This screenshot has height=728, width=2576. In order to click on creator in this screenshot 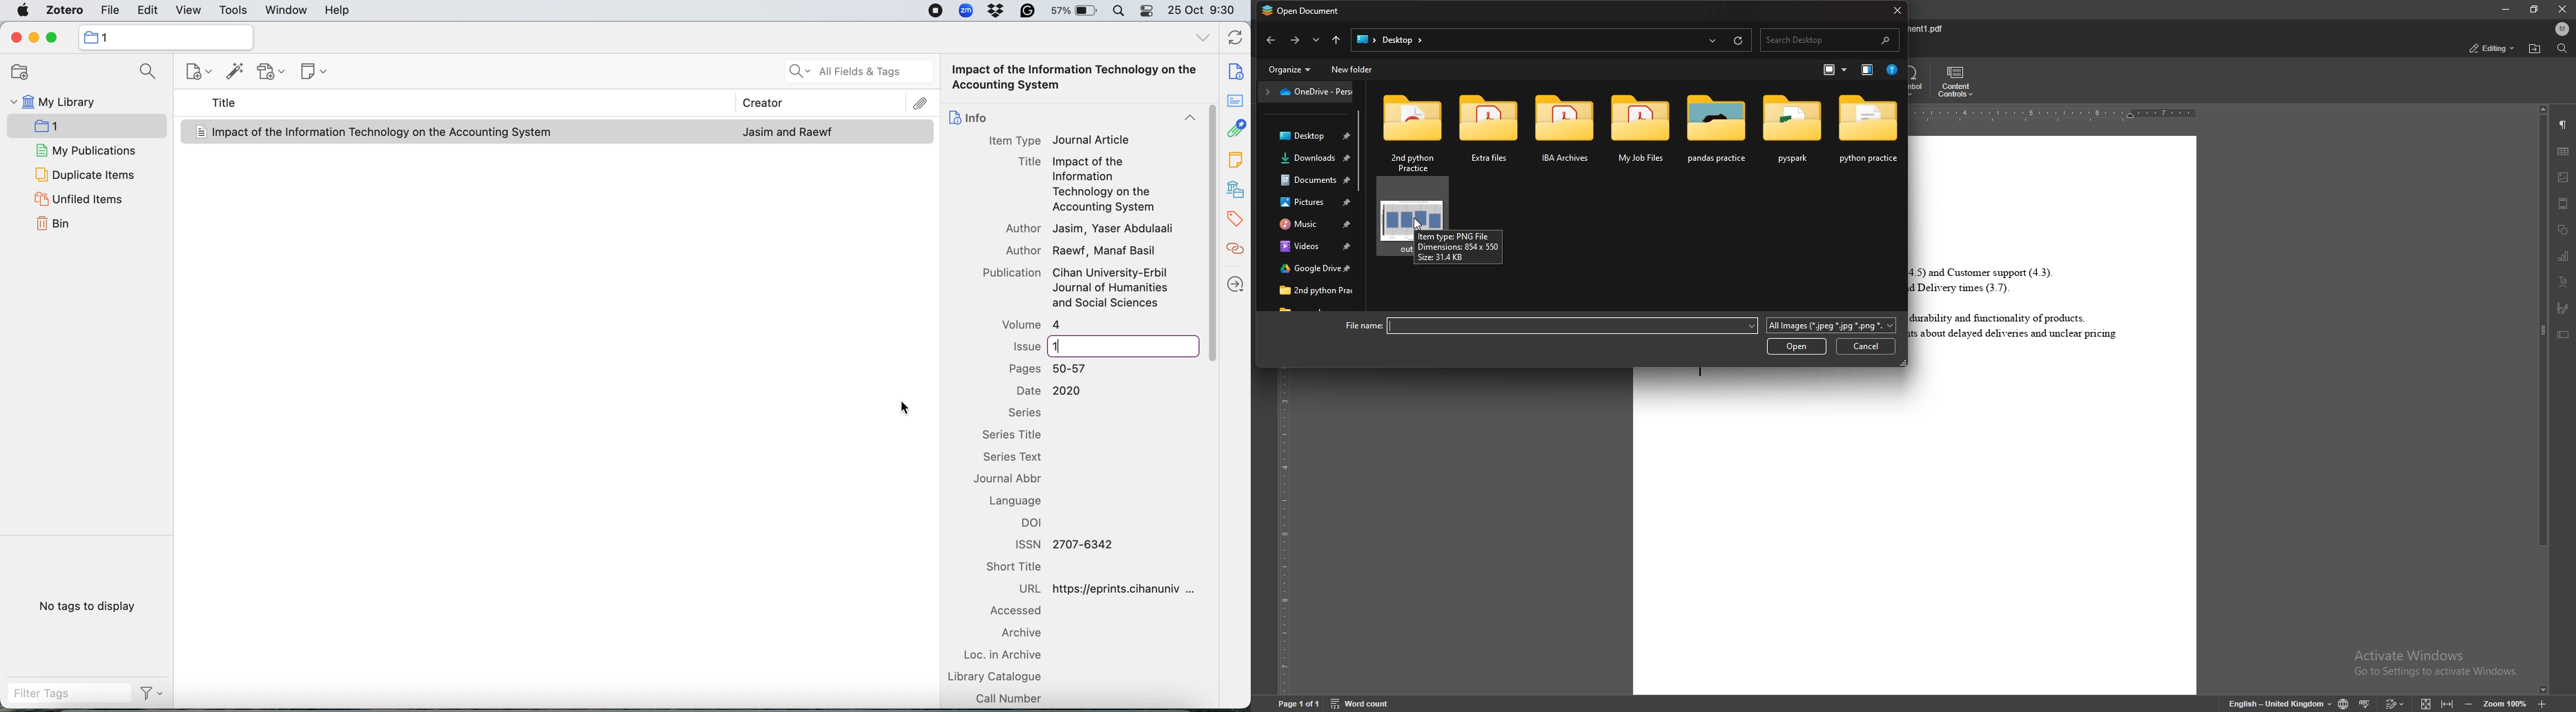, I will do `click(904, 104)`.